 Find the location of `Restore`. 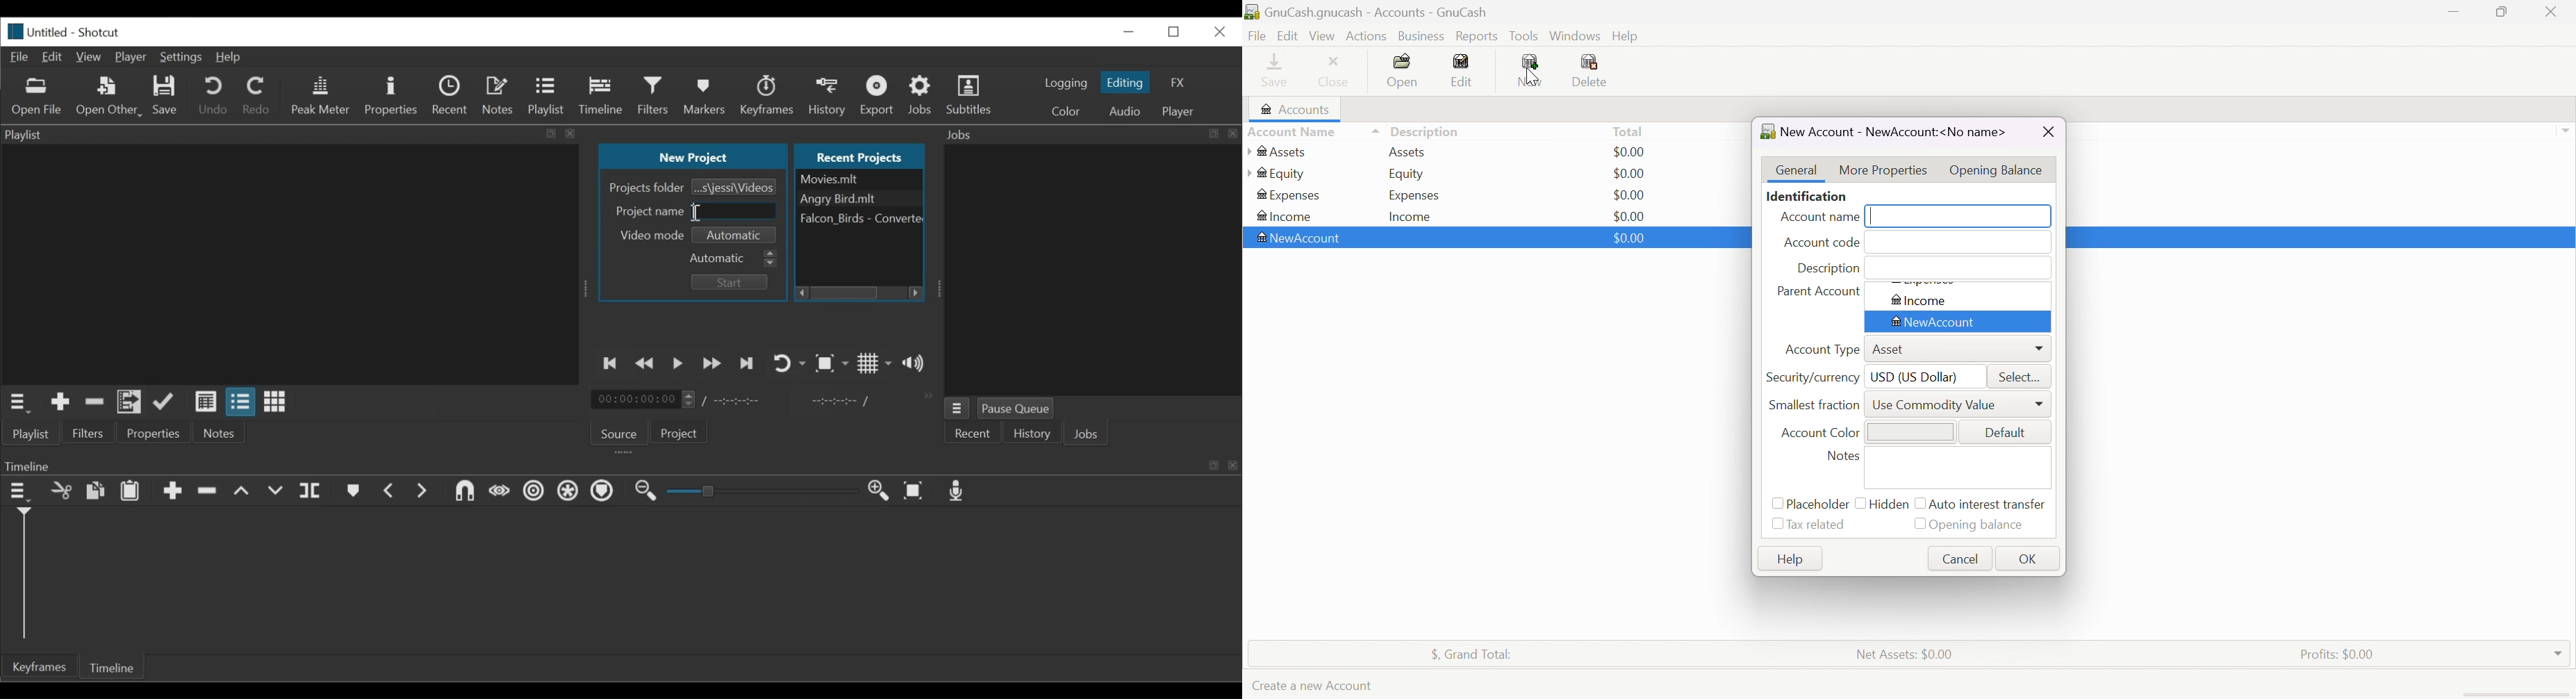

Restore is located at coordinates (1175, 32).